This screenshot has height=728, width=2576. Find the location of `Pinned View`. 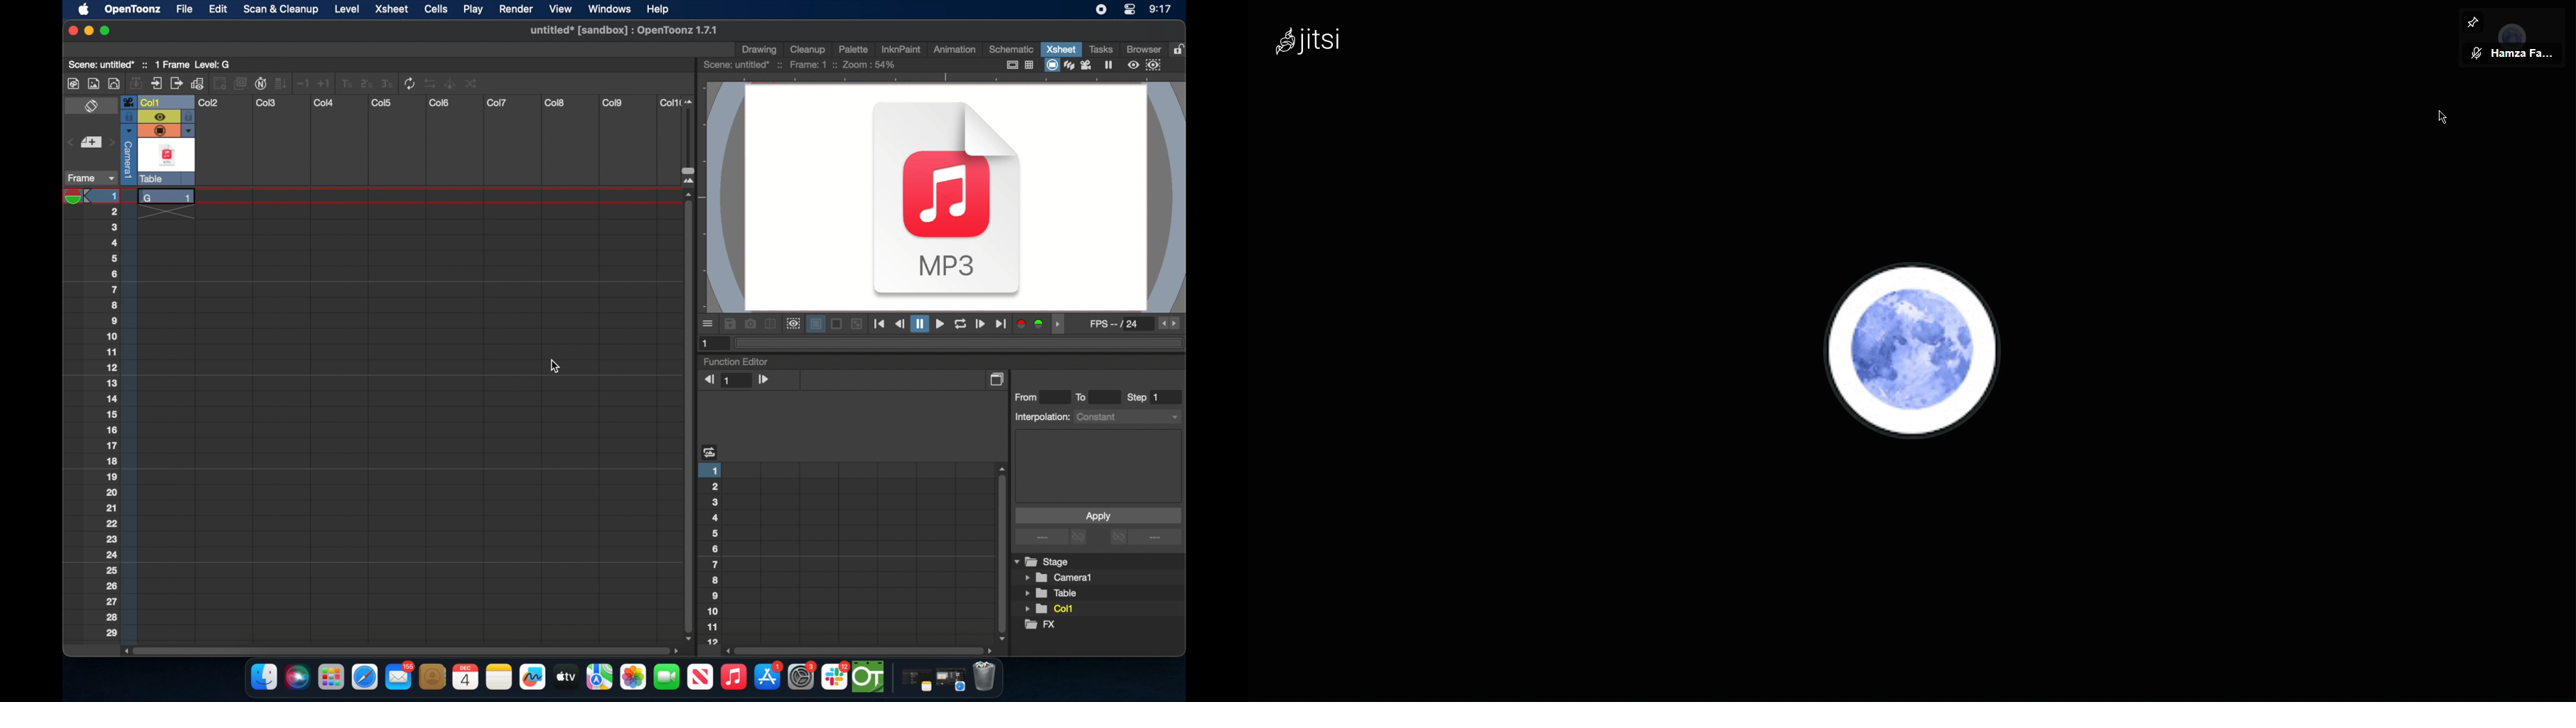

Pinned View is located at coordinates (2474, 21).